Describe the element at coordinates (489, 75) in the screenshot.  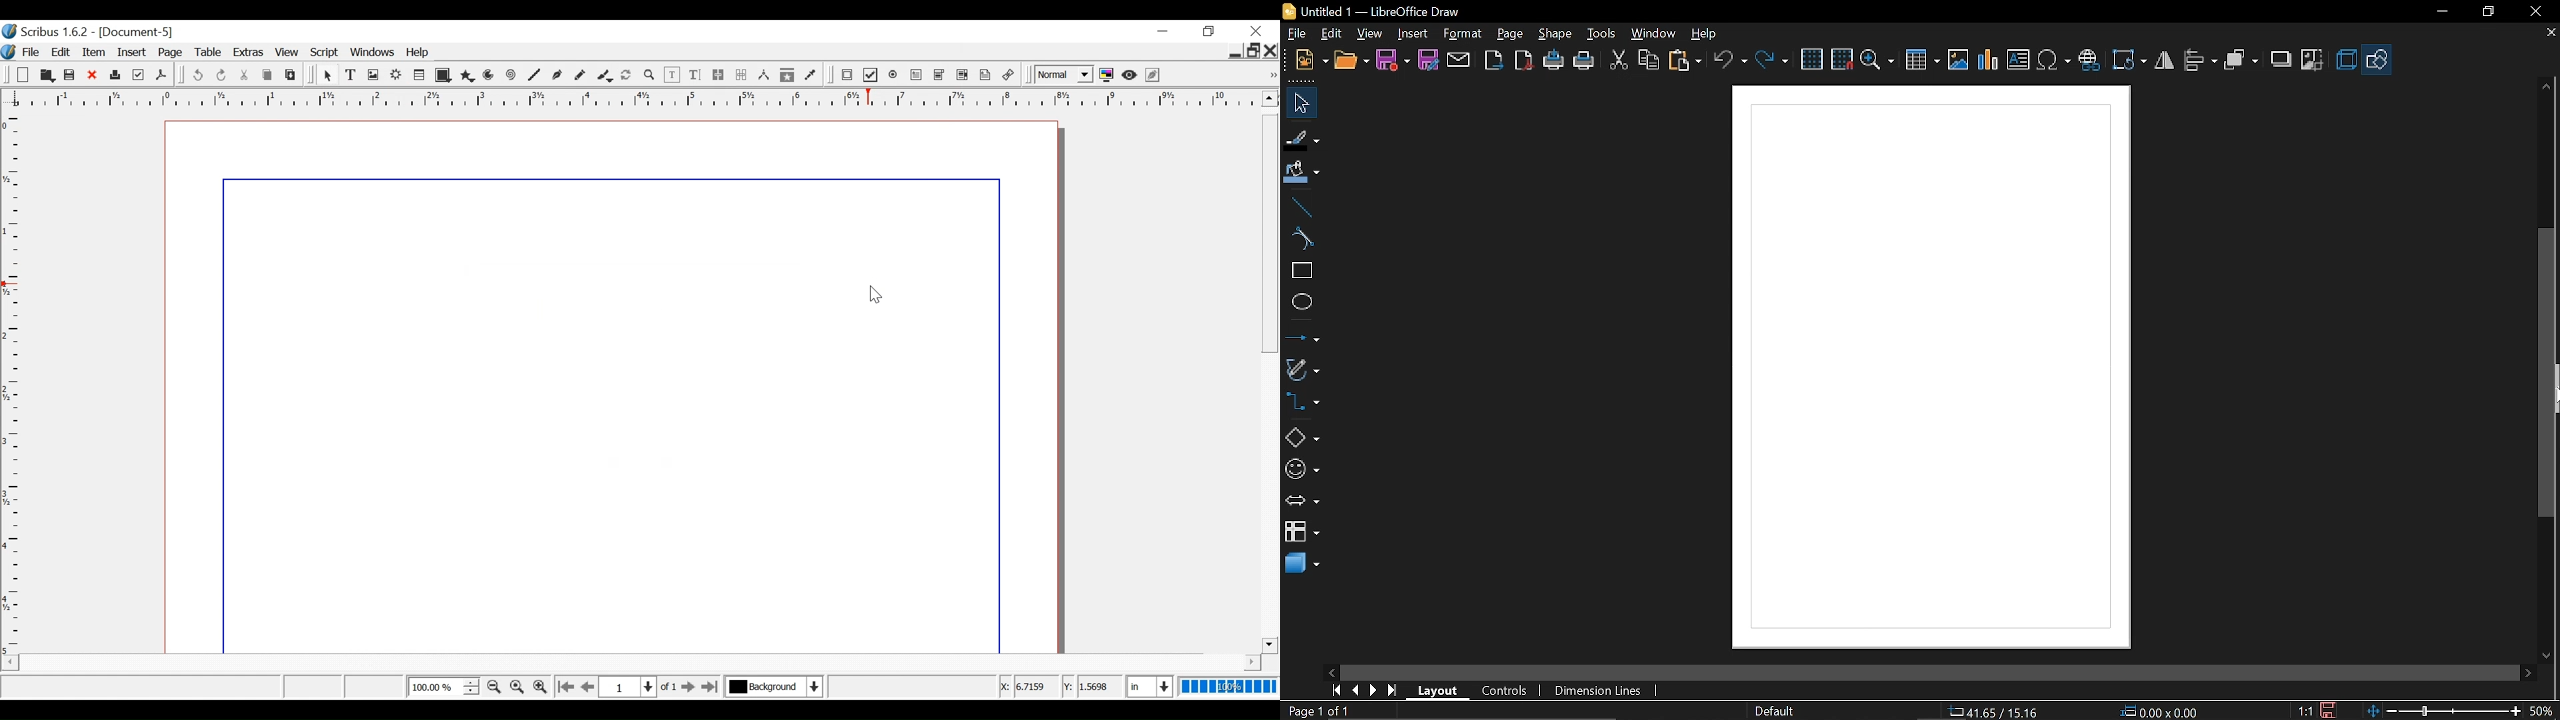
I see `Arc ` at that location.